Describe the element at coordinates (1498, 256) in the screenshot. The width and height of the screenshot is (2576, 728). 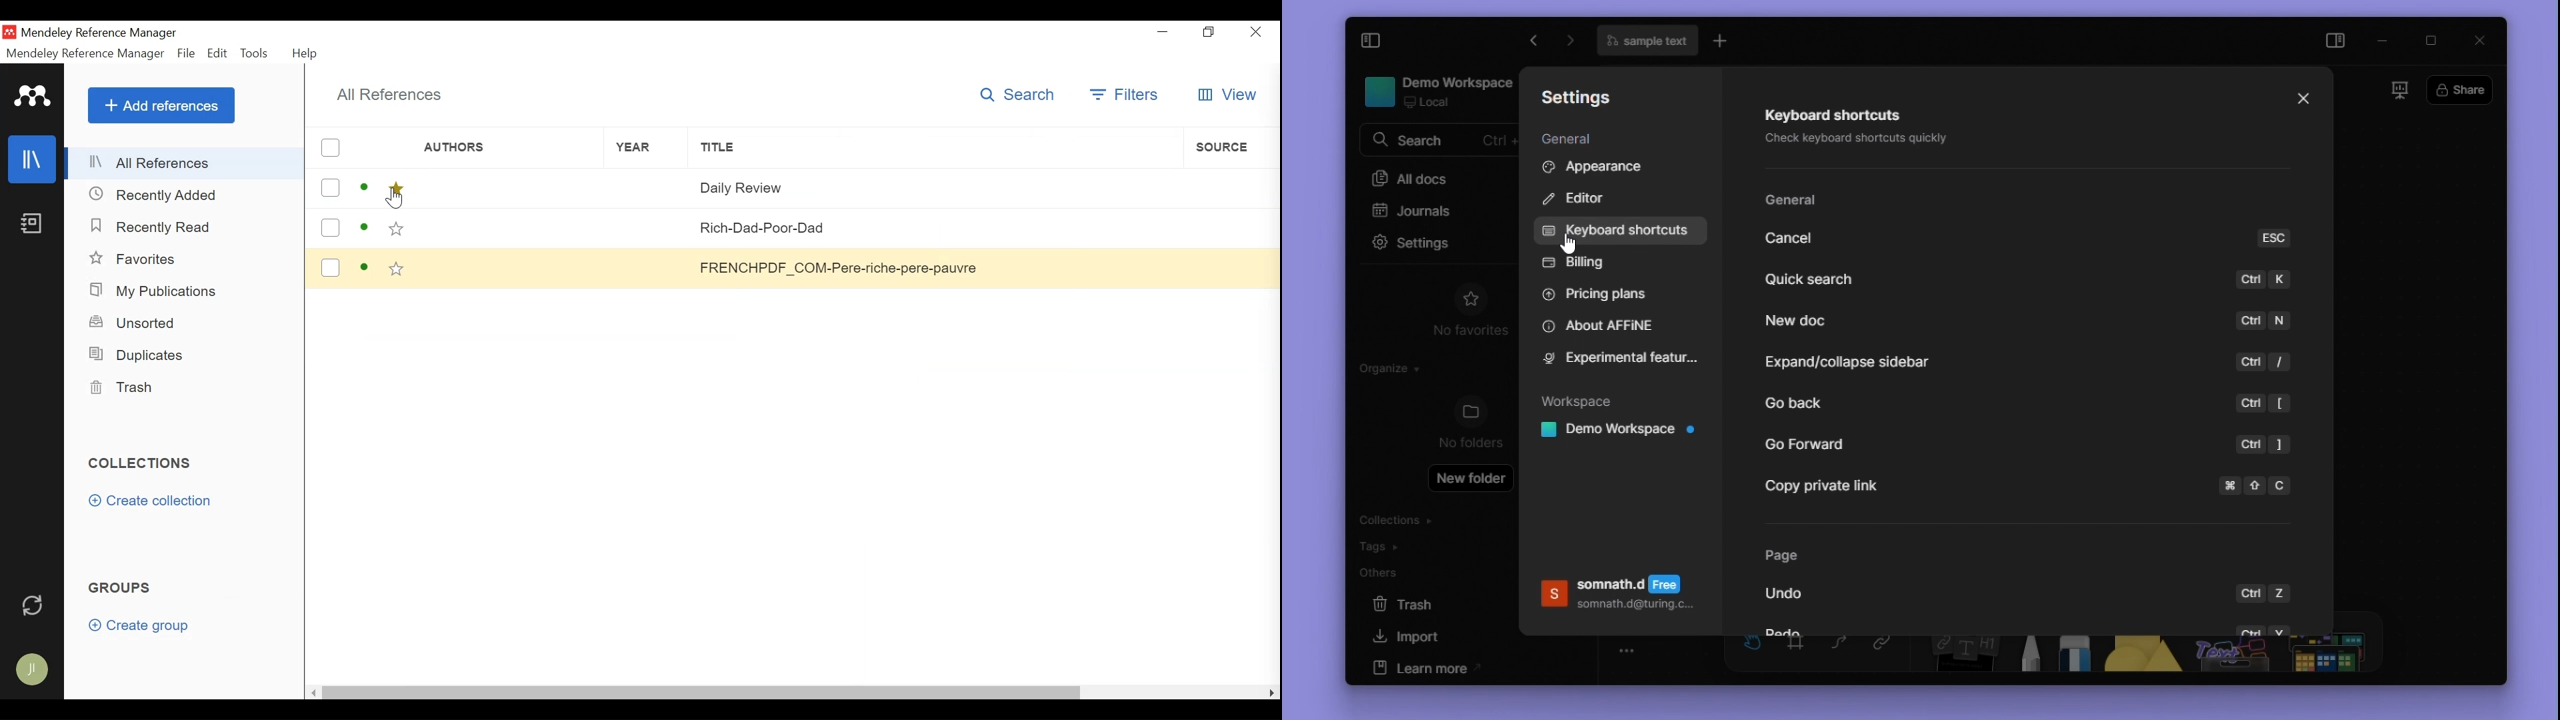
I see `cursor` at that location.